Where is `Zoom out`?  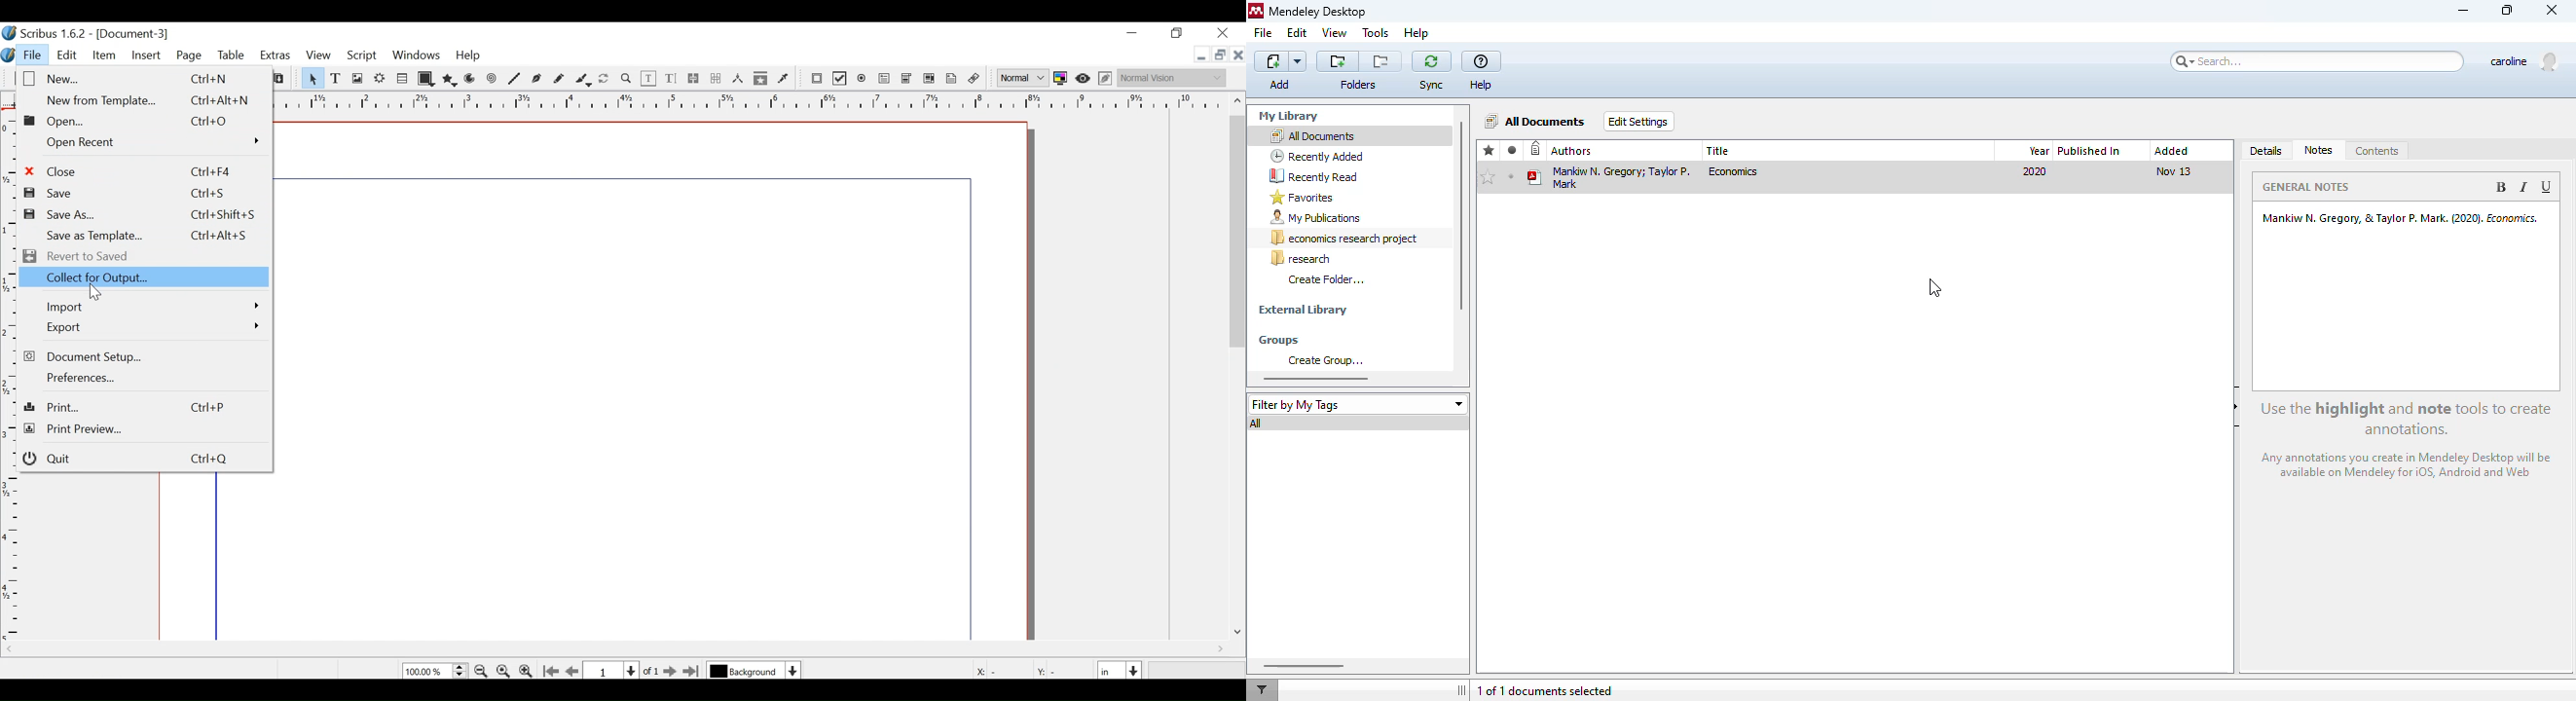 Zoom out is located at coordinates (482, 670).